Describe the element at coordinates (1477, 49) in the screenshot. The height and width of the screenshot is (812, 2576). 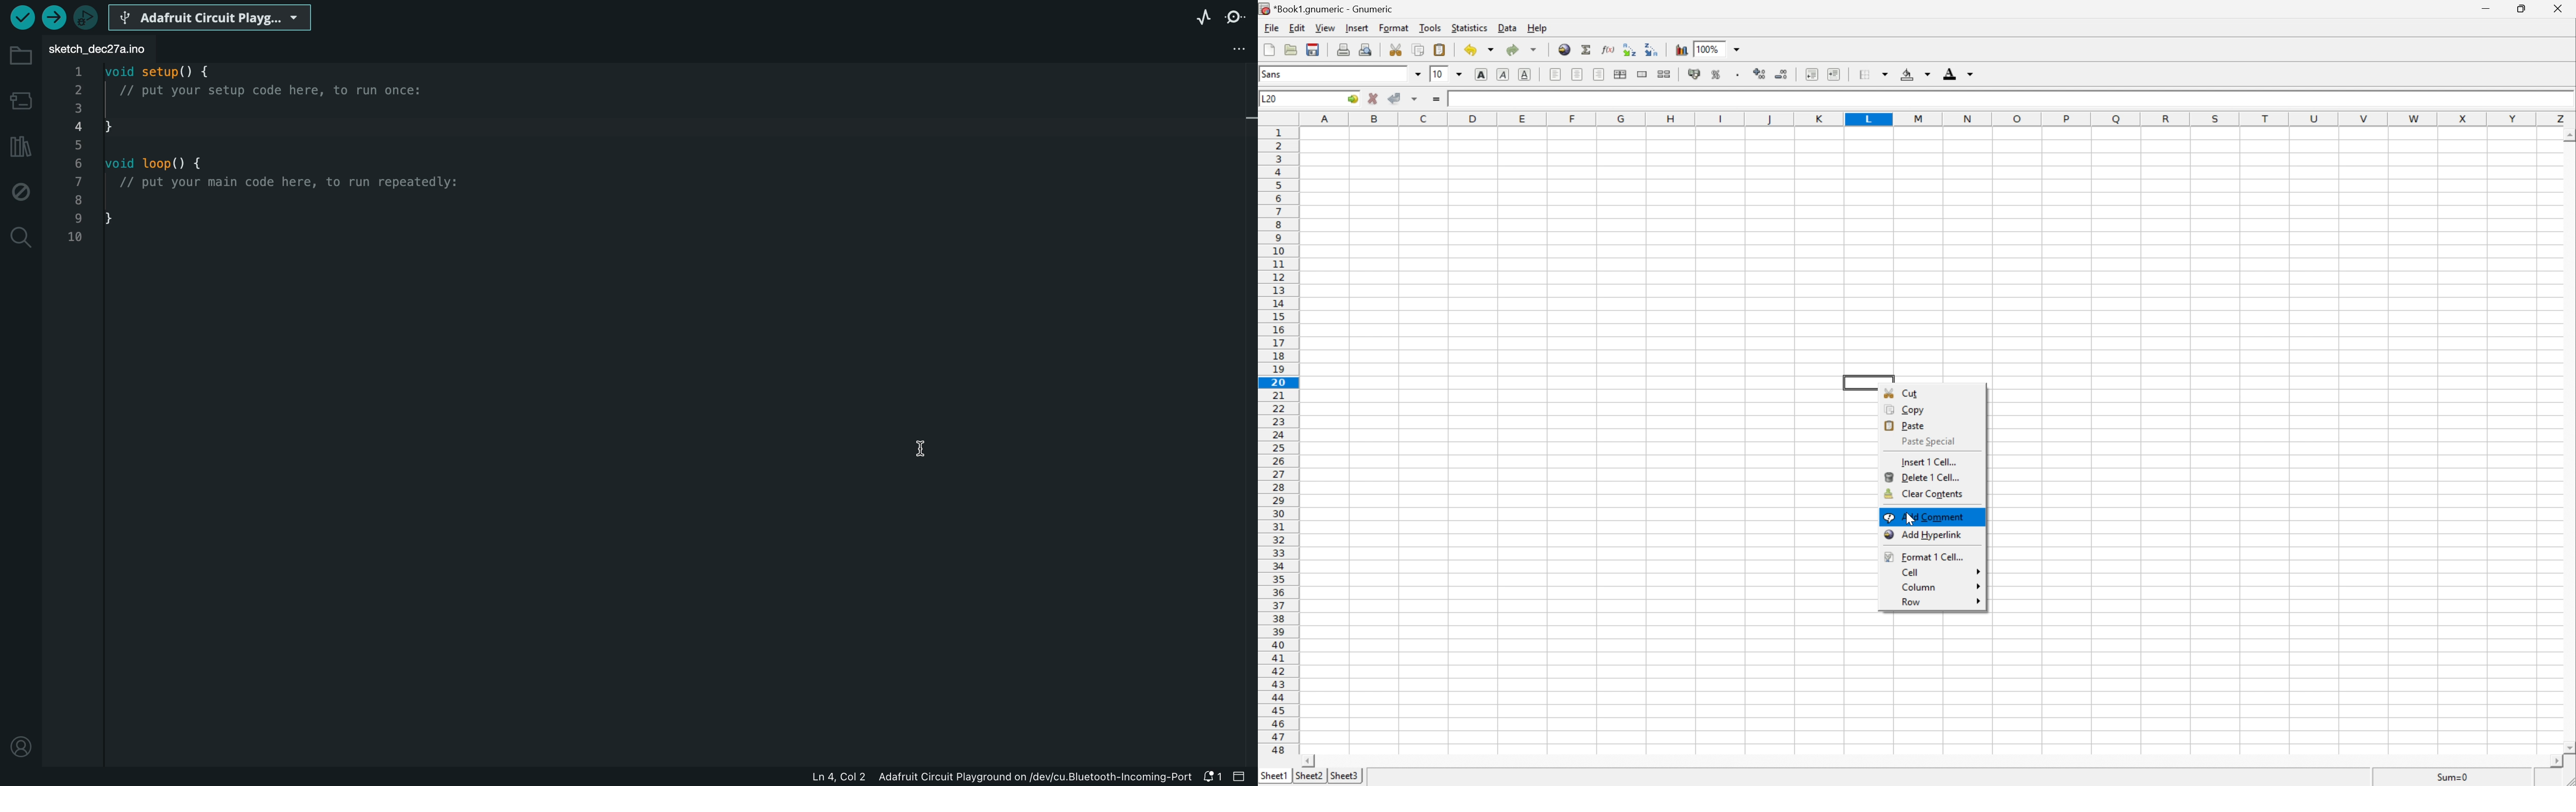
I see `Undo` at that location.